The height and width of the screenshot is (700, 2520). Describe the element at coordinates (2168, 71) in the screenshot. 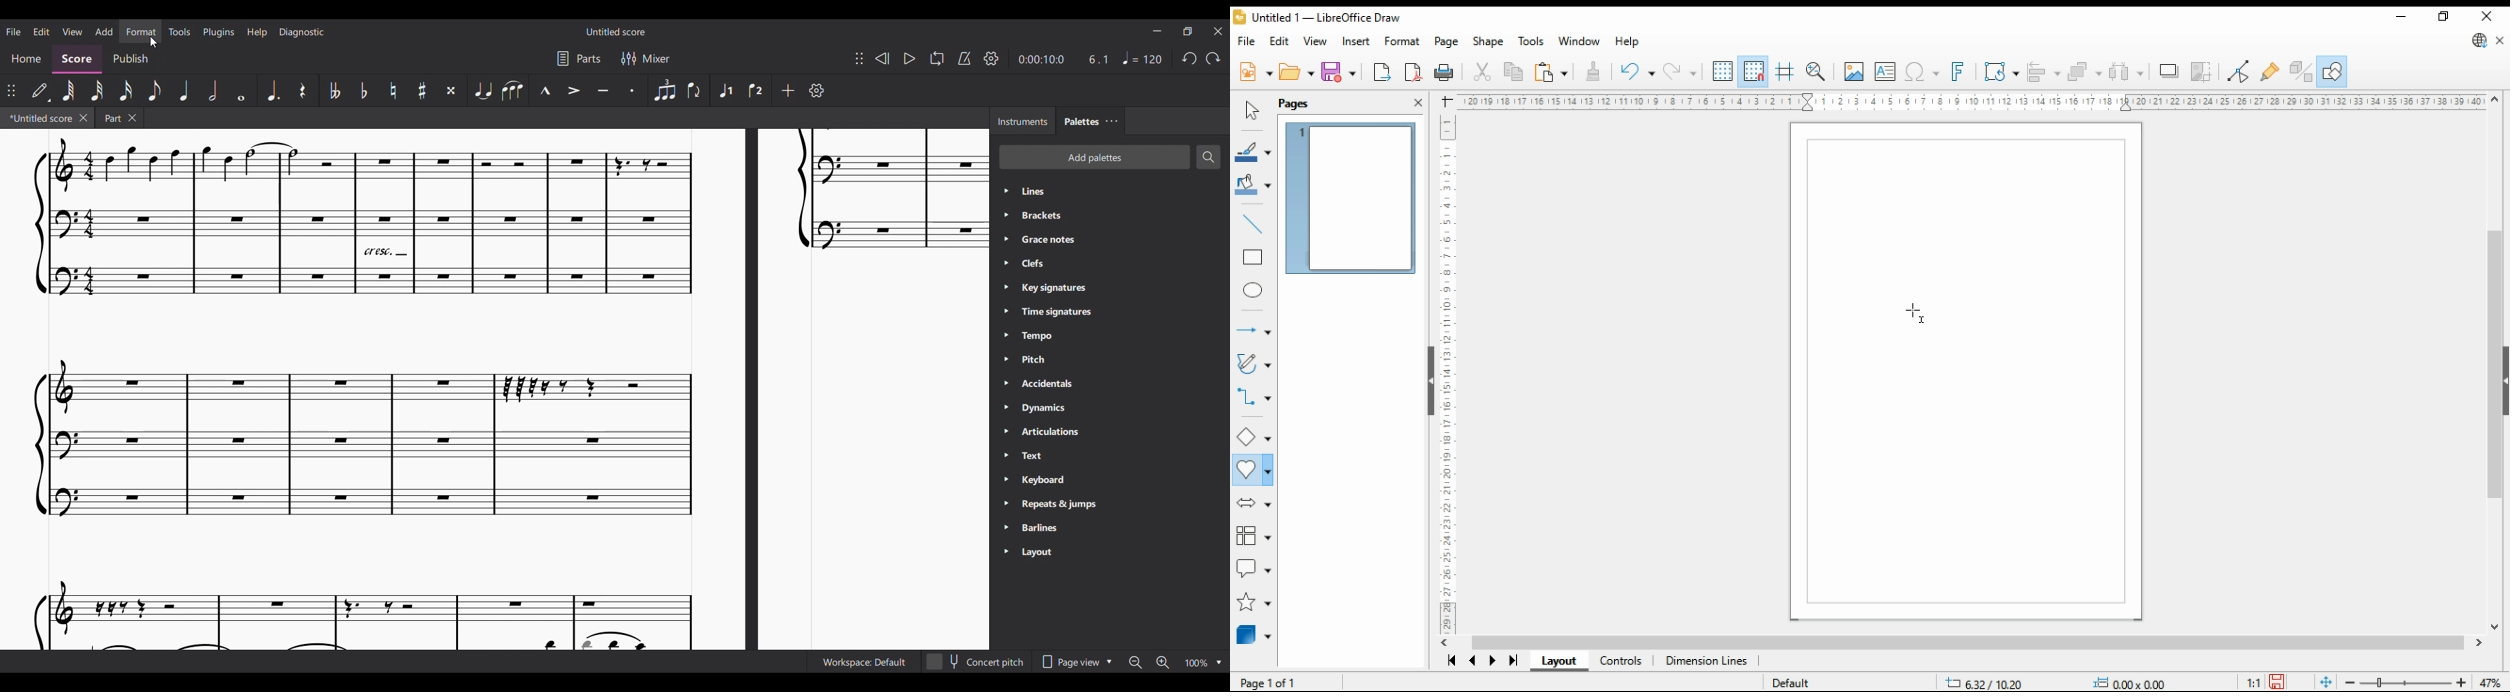

I see `shadow` at that location.